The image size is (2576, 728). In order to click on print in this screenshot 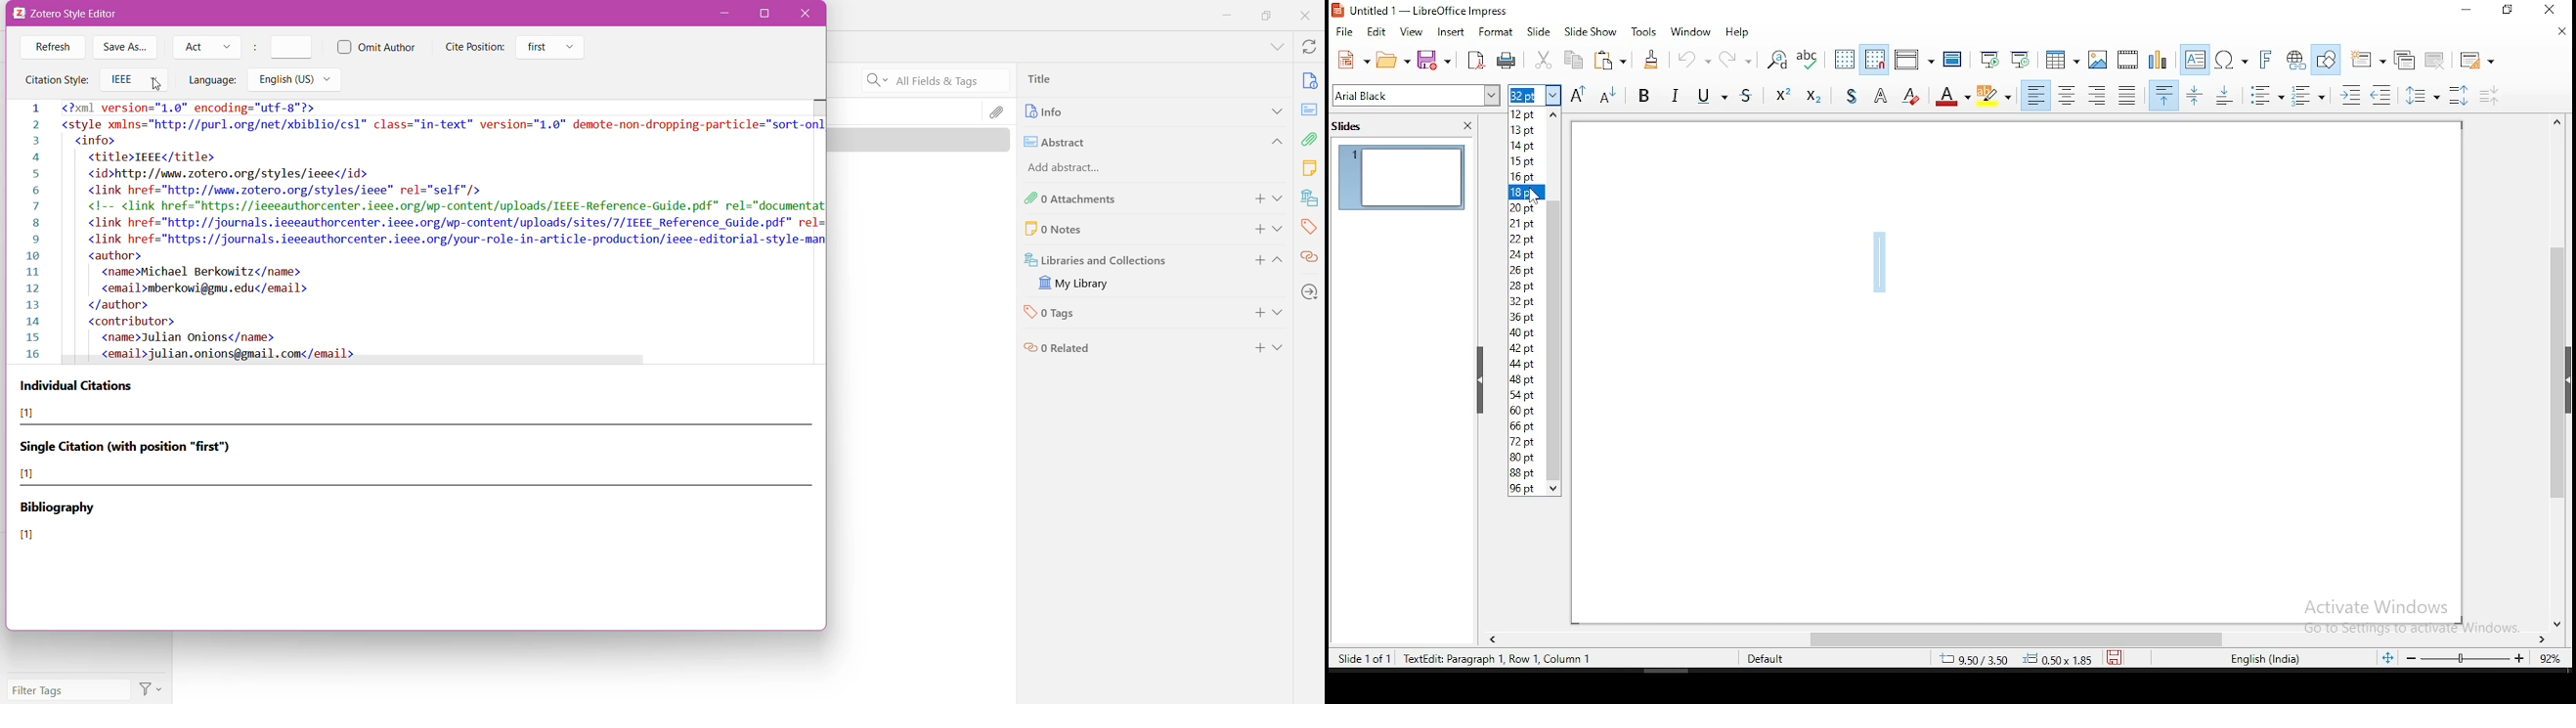, I will do `click(1506, 62)`.